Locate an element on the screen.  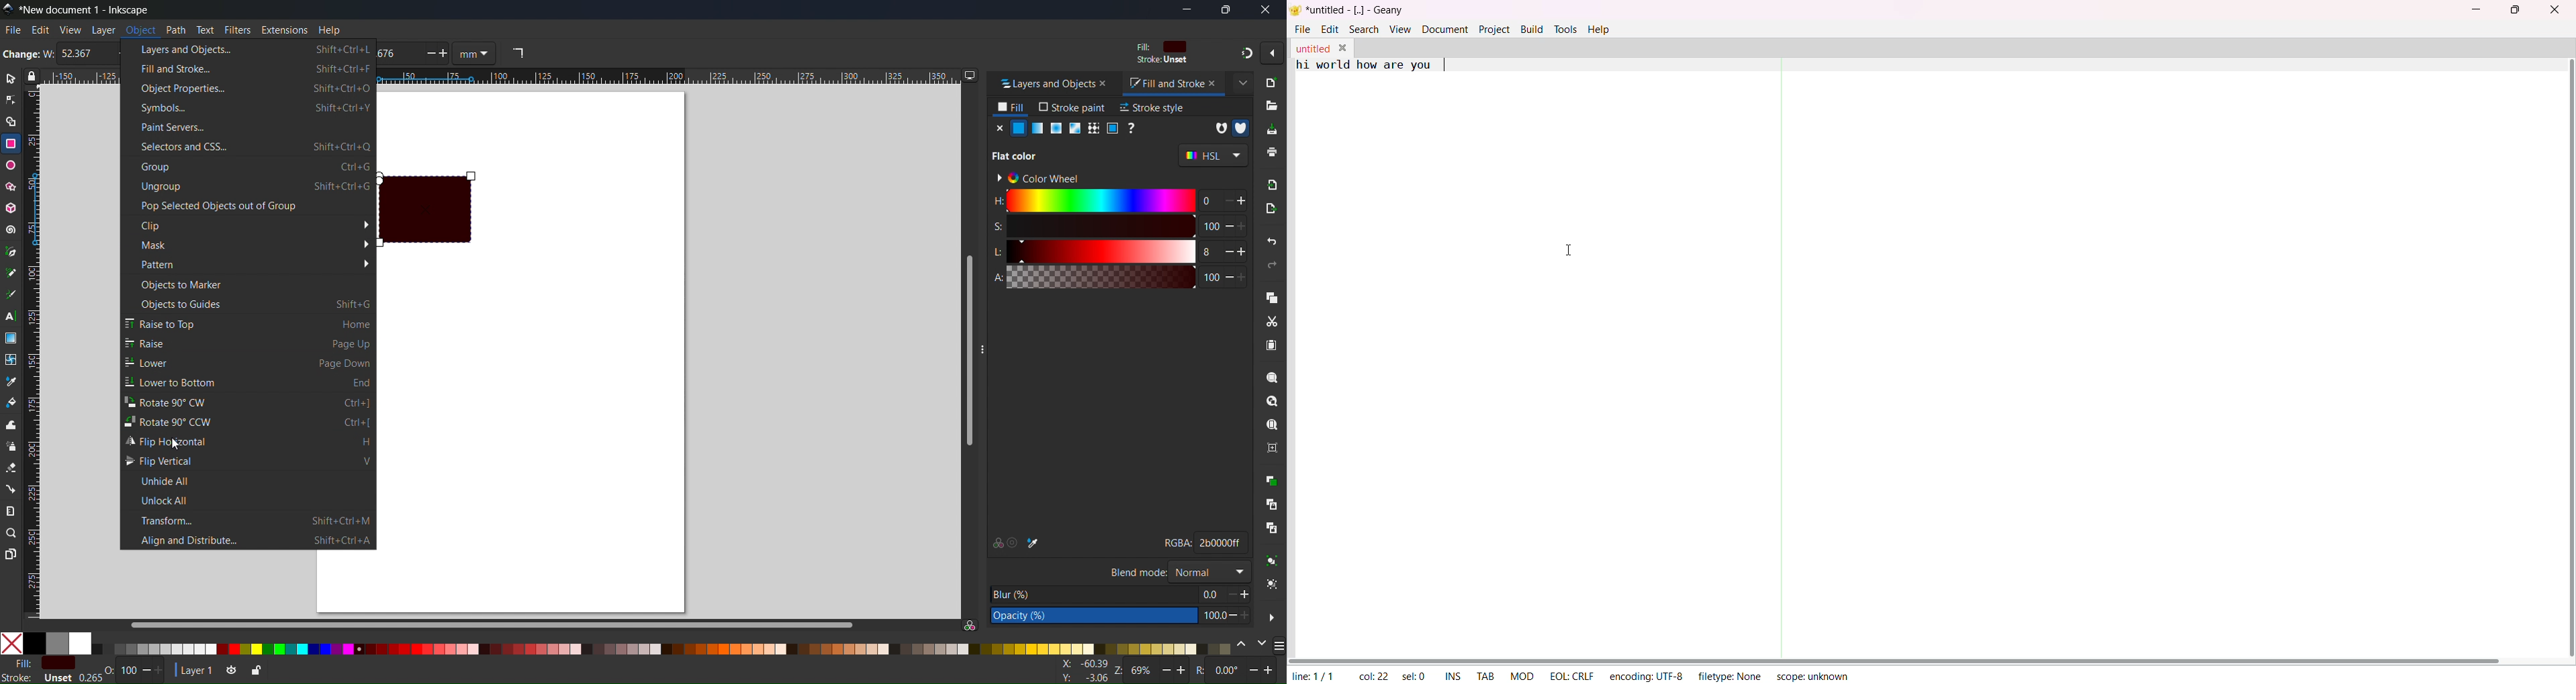
Unlock All is located at coordinates (249, 500).